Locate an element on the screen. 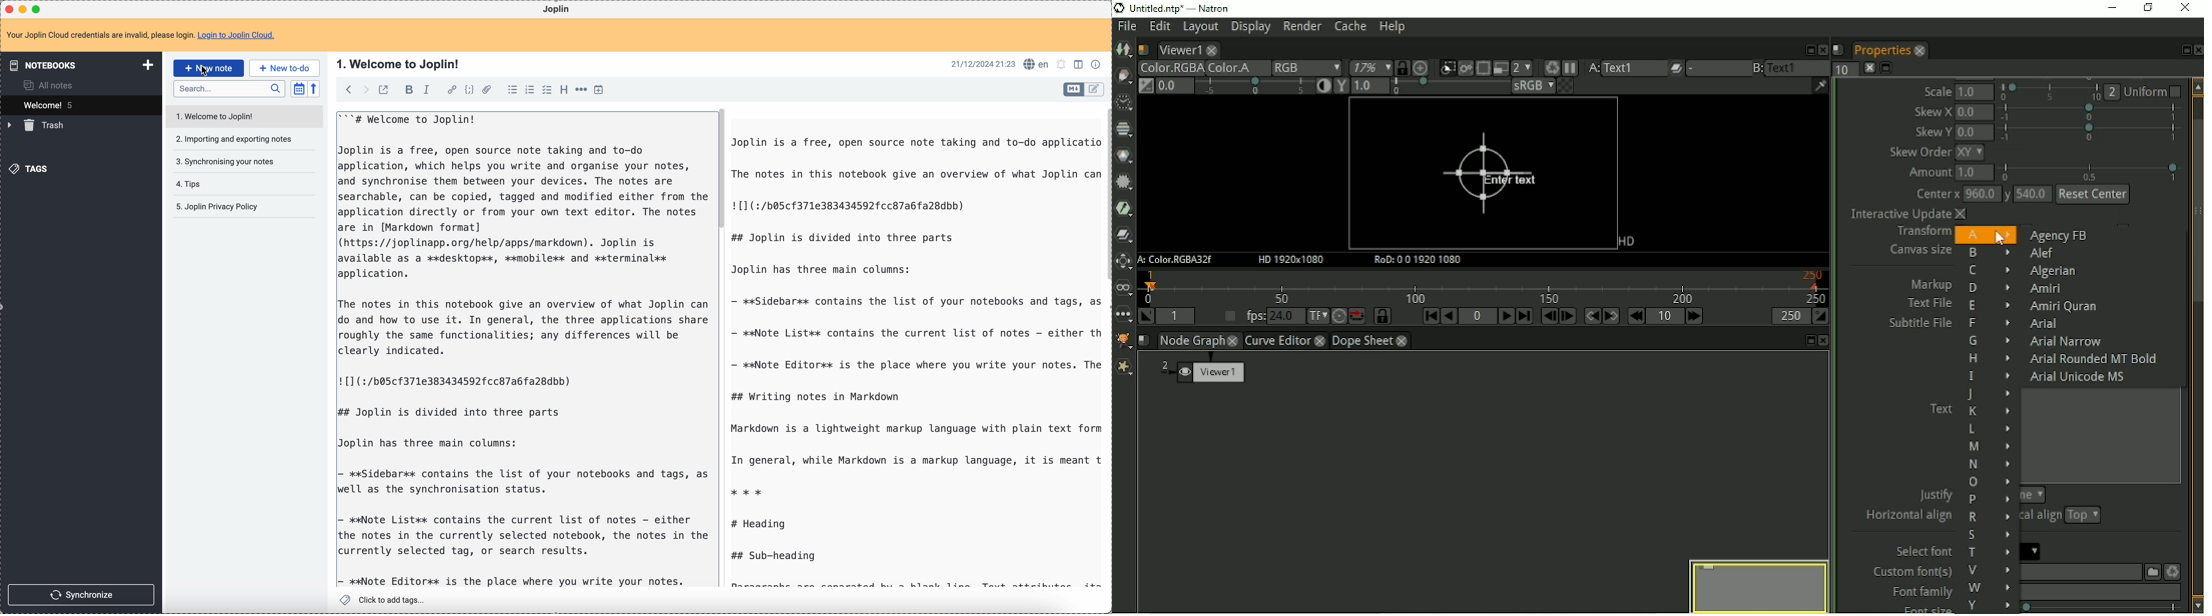 Image resolution: width=2212 pixels, height=616 pixels. Set the playback in point at the current frame is located at coordinates (1145, 316).